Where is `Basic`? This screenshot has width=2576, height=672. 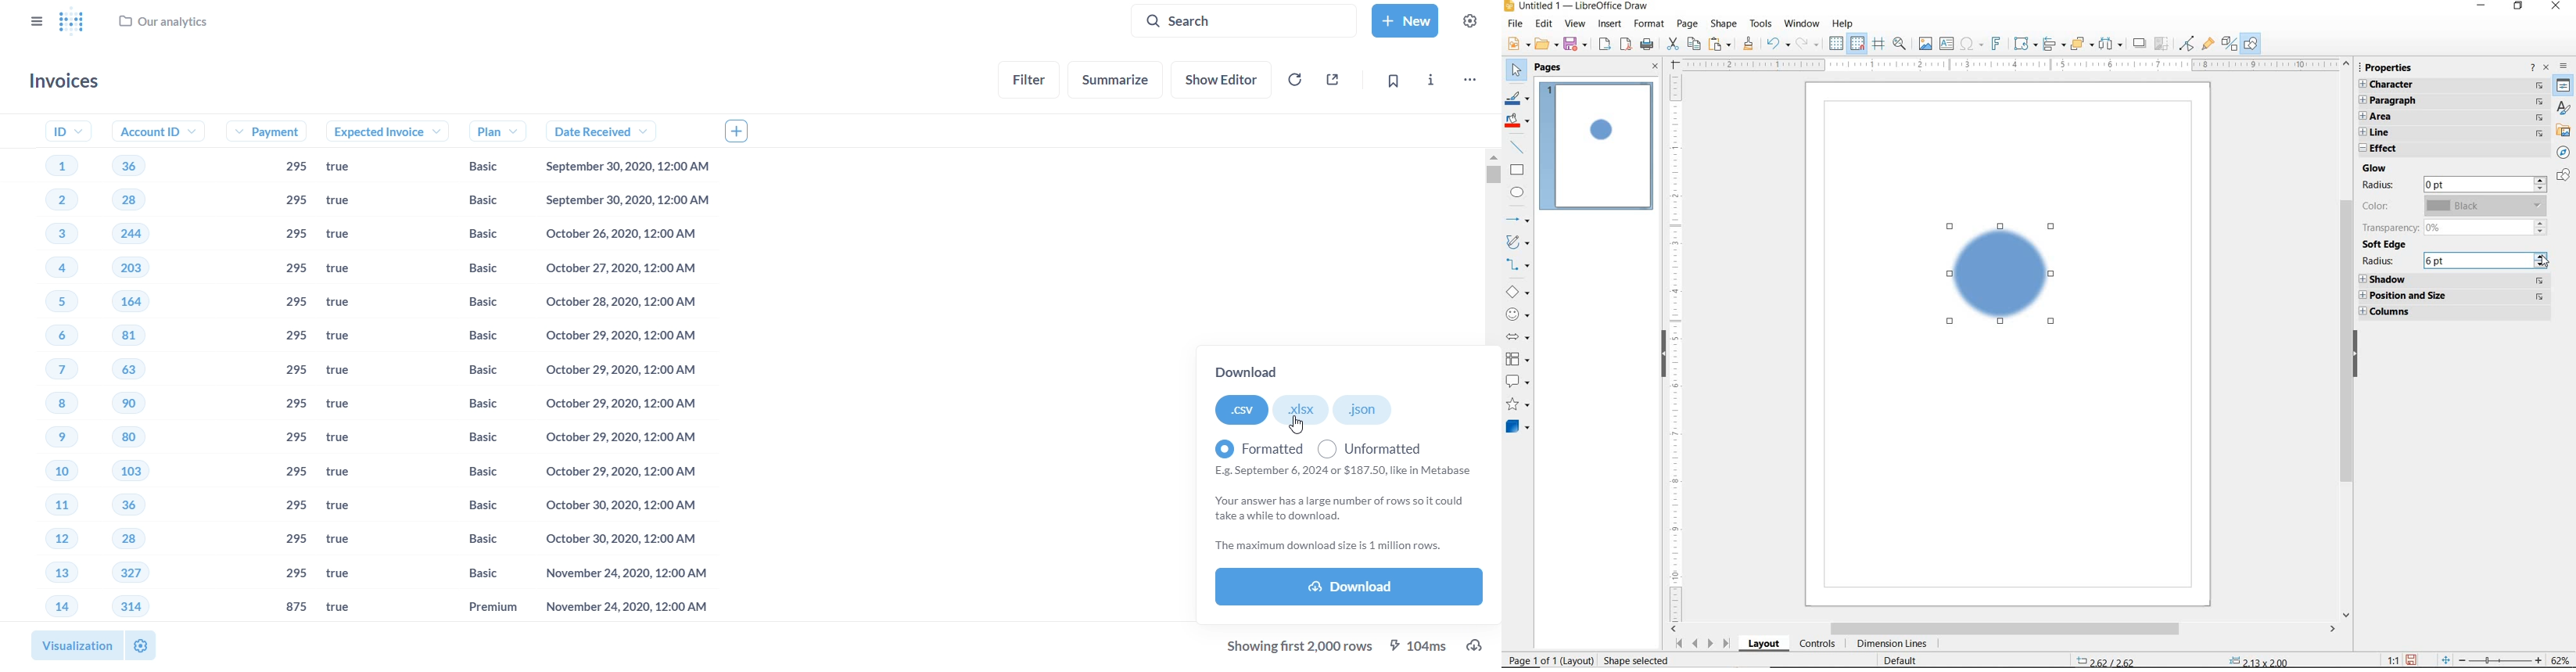
Basic is located at coordinates (472, 438).